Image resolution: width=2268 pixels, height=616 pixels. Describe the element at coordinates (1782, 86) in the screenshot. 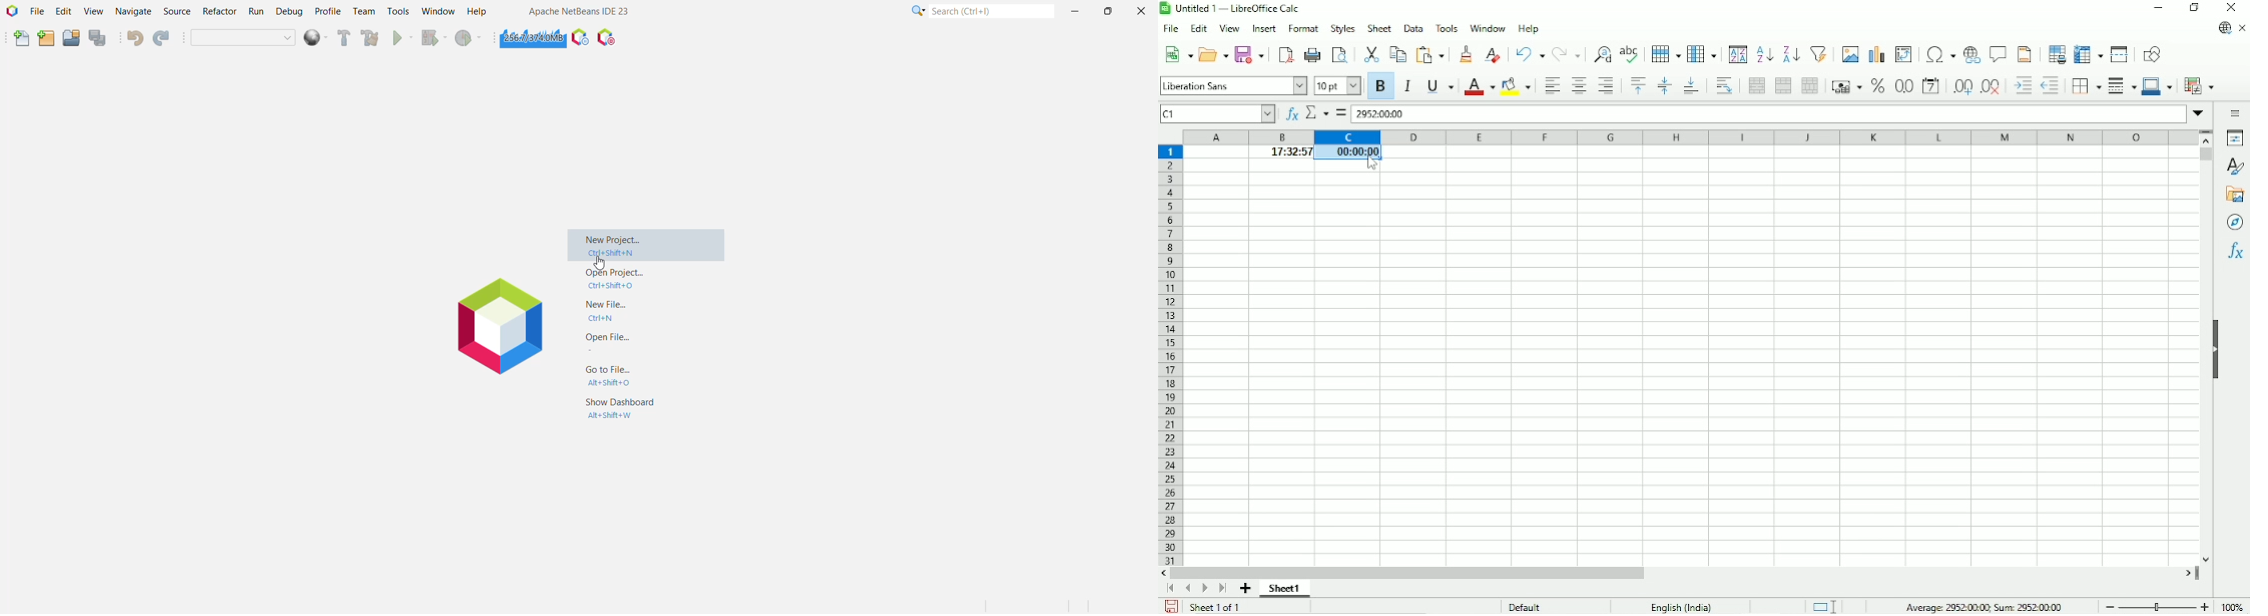

I see `Merge cells` at that location.